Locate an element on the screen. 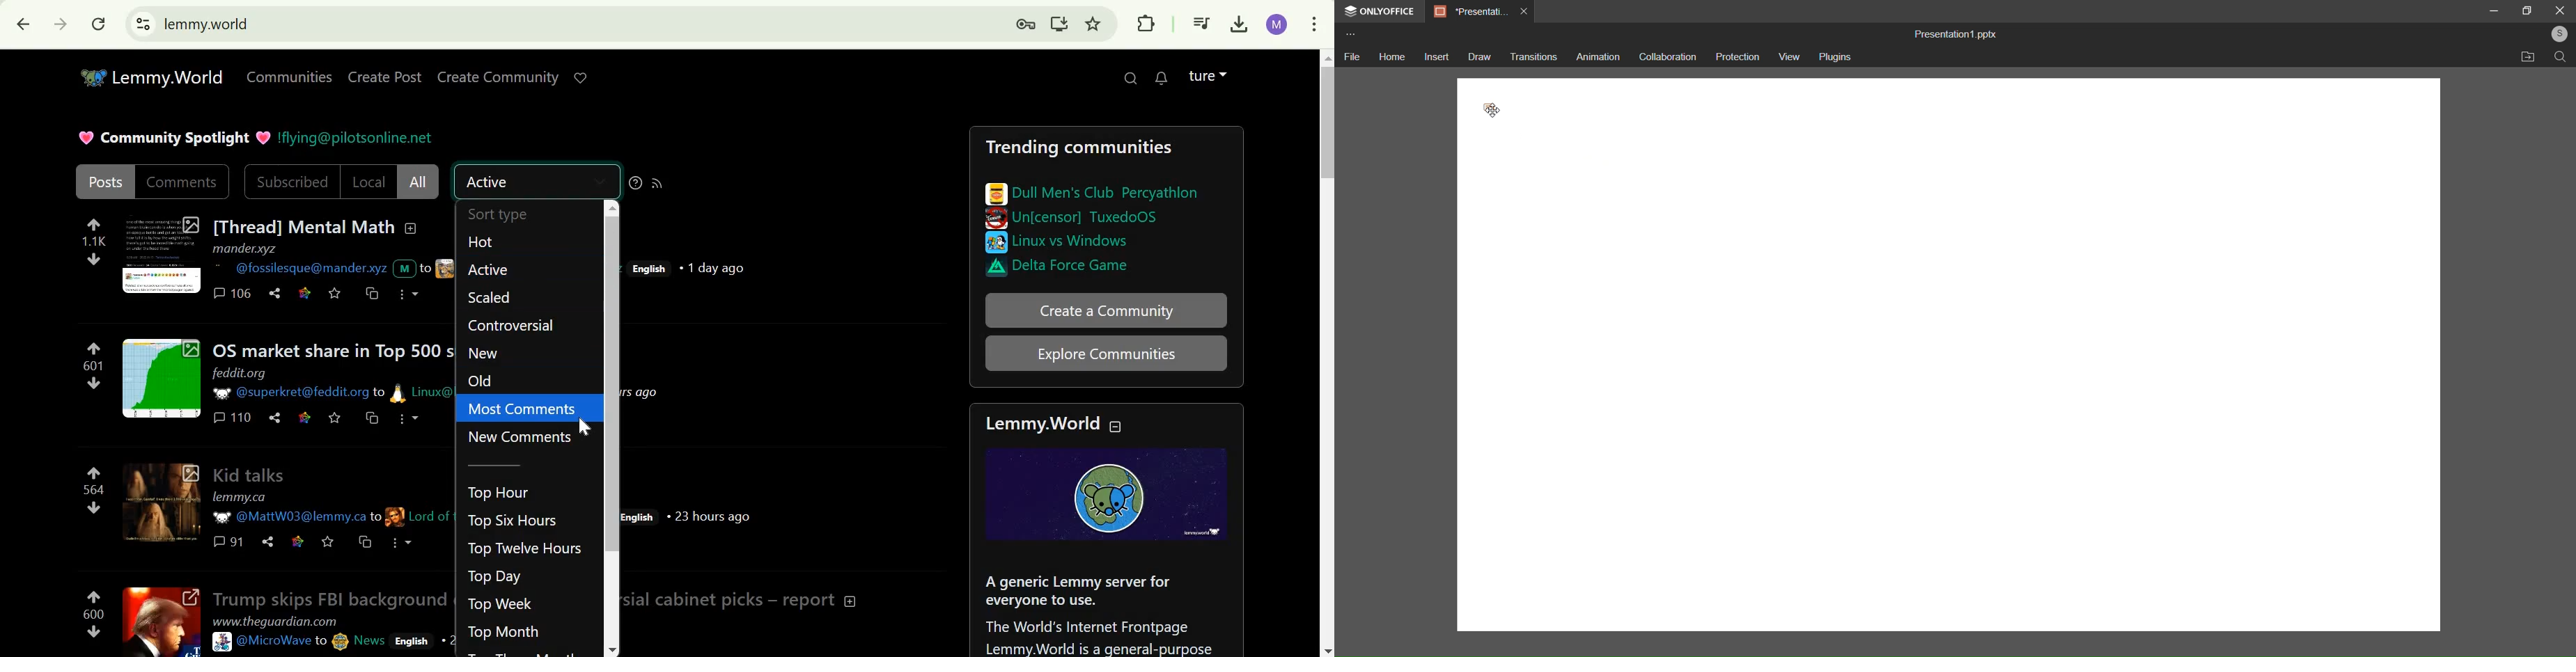 This screenshot has width=2576, height=672. Old is located at coordinates (483, 381).